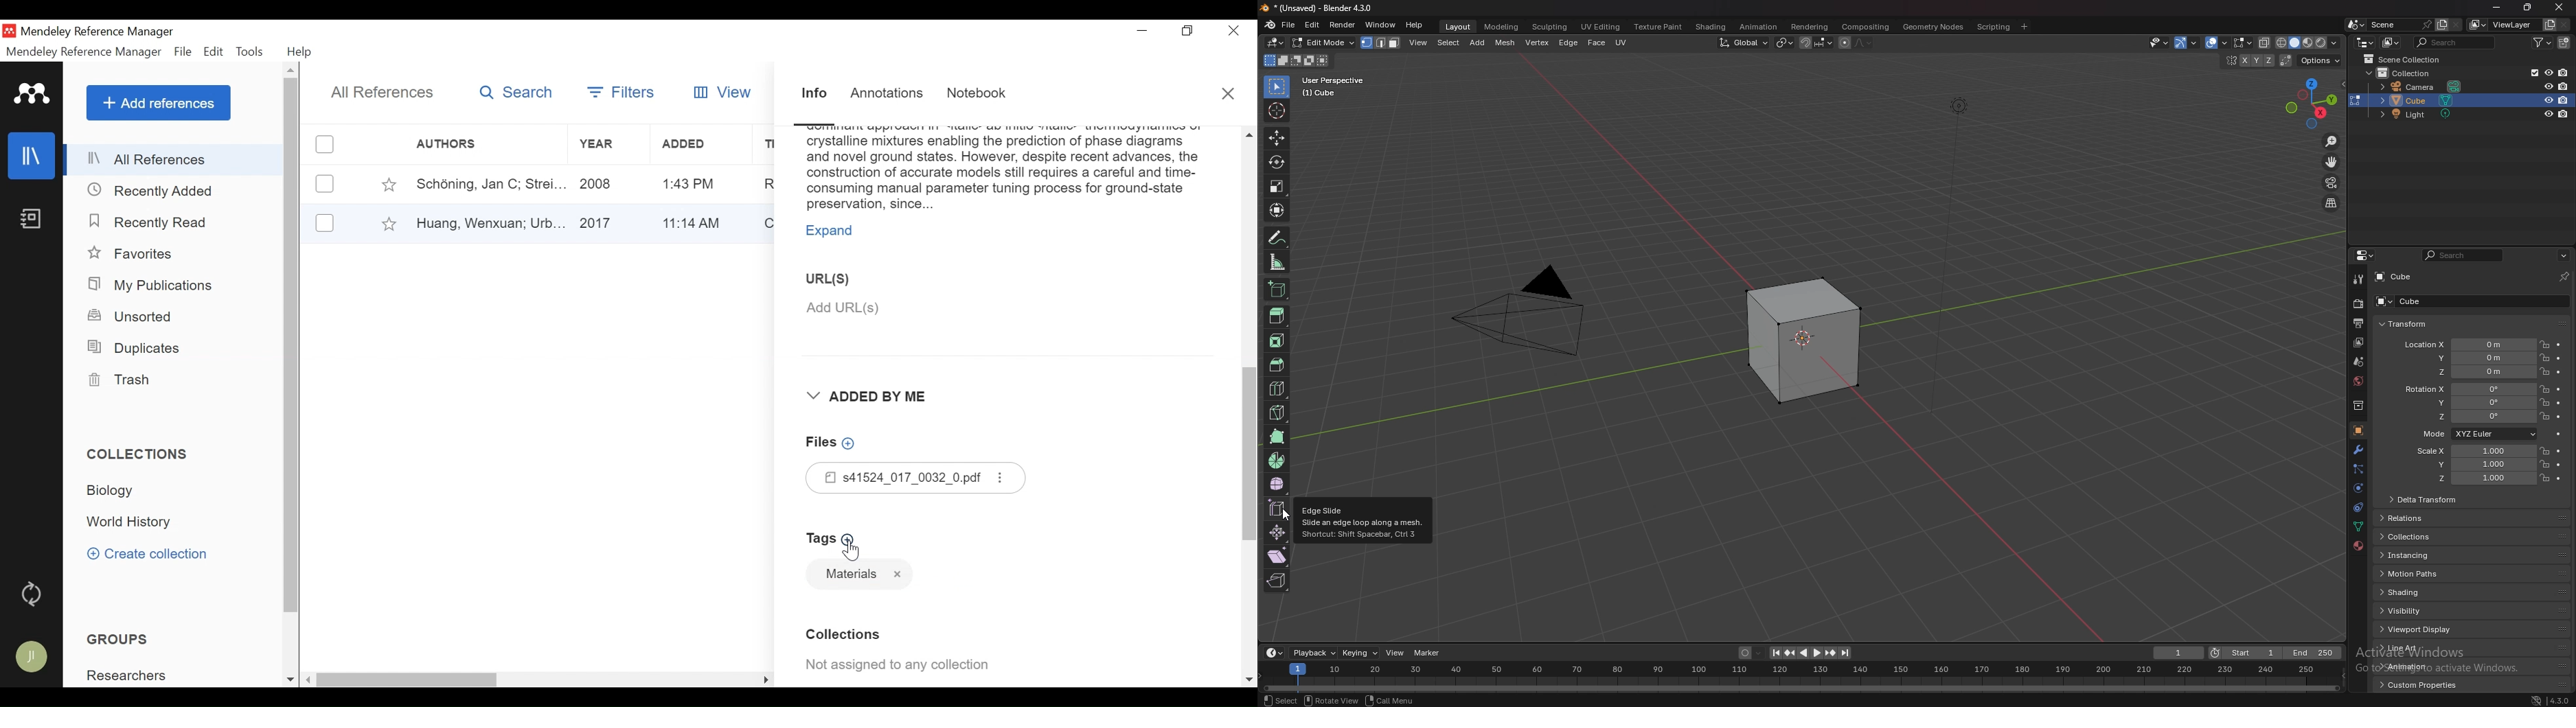 Image resolution: width=2576 pixels, height=728 pixels. I want to click on show gizmo, so click(2210, 43).